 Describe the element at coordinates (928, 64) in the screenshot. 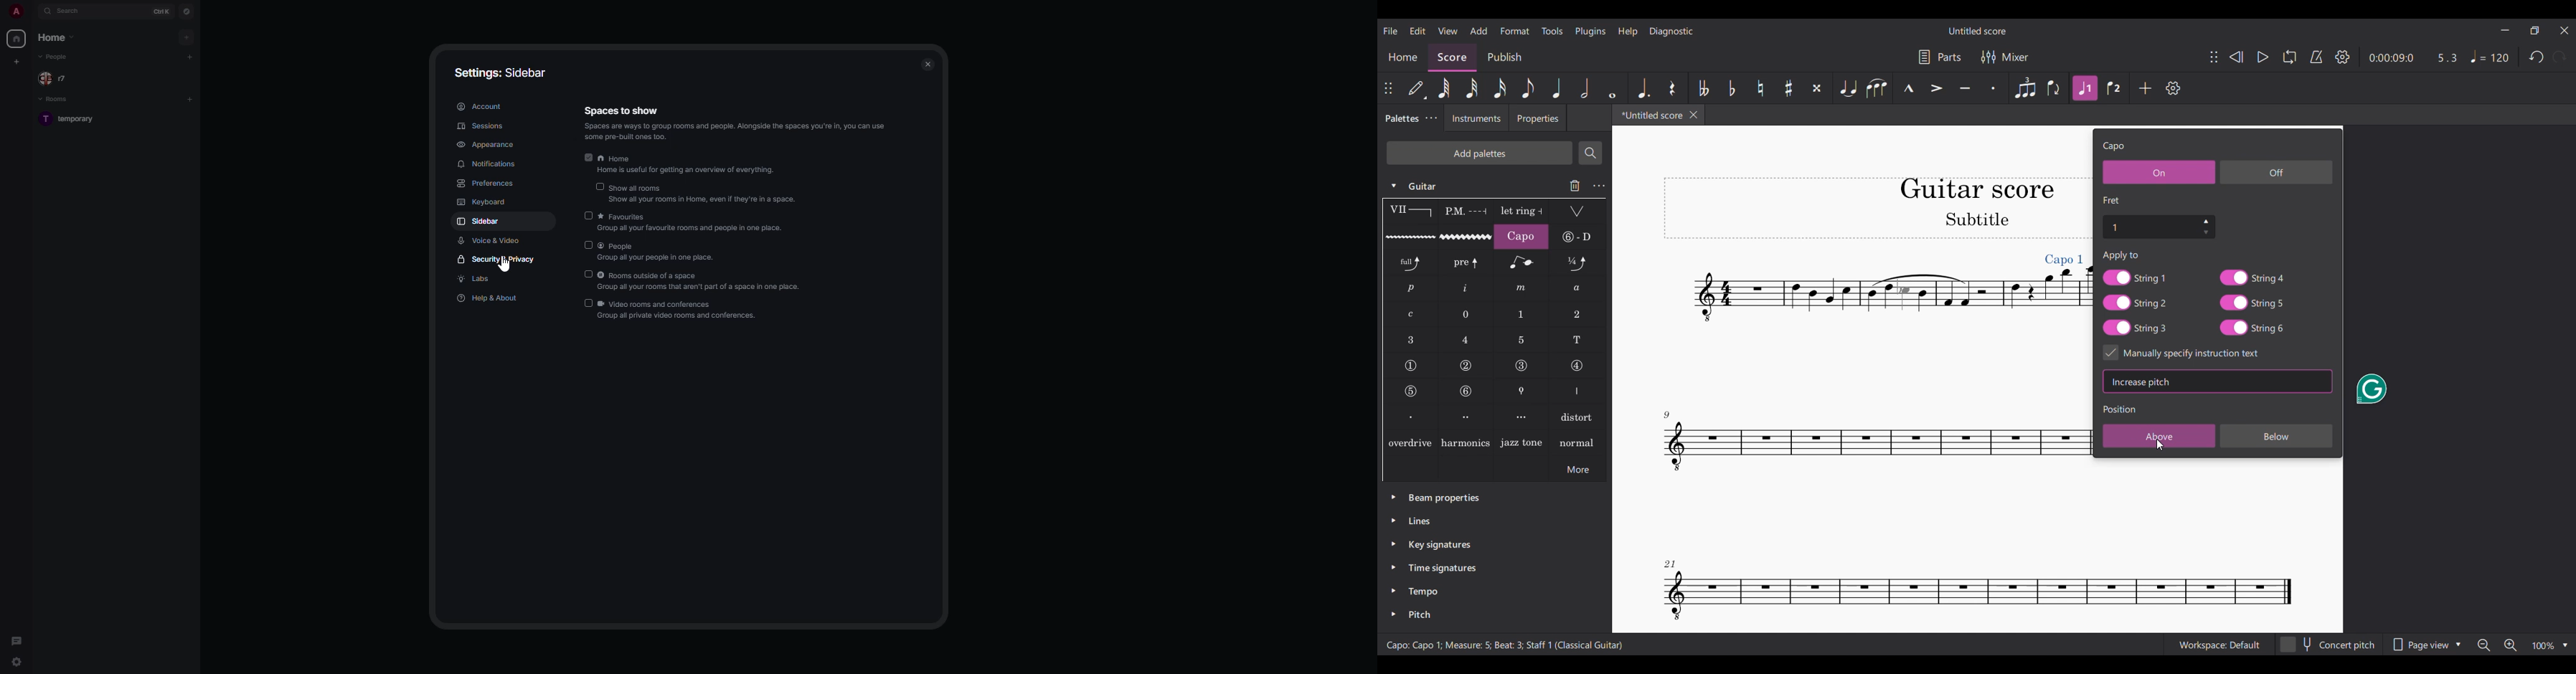

I see `close` at that location.